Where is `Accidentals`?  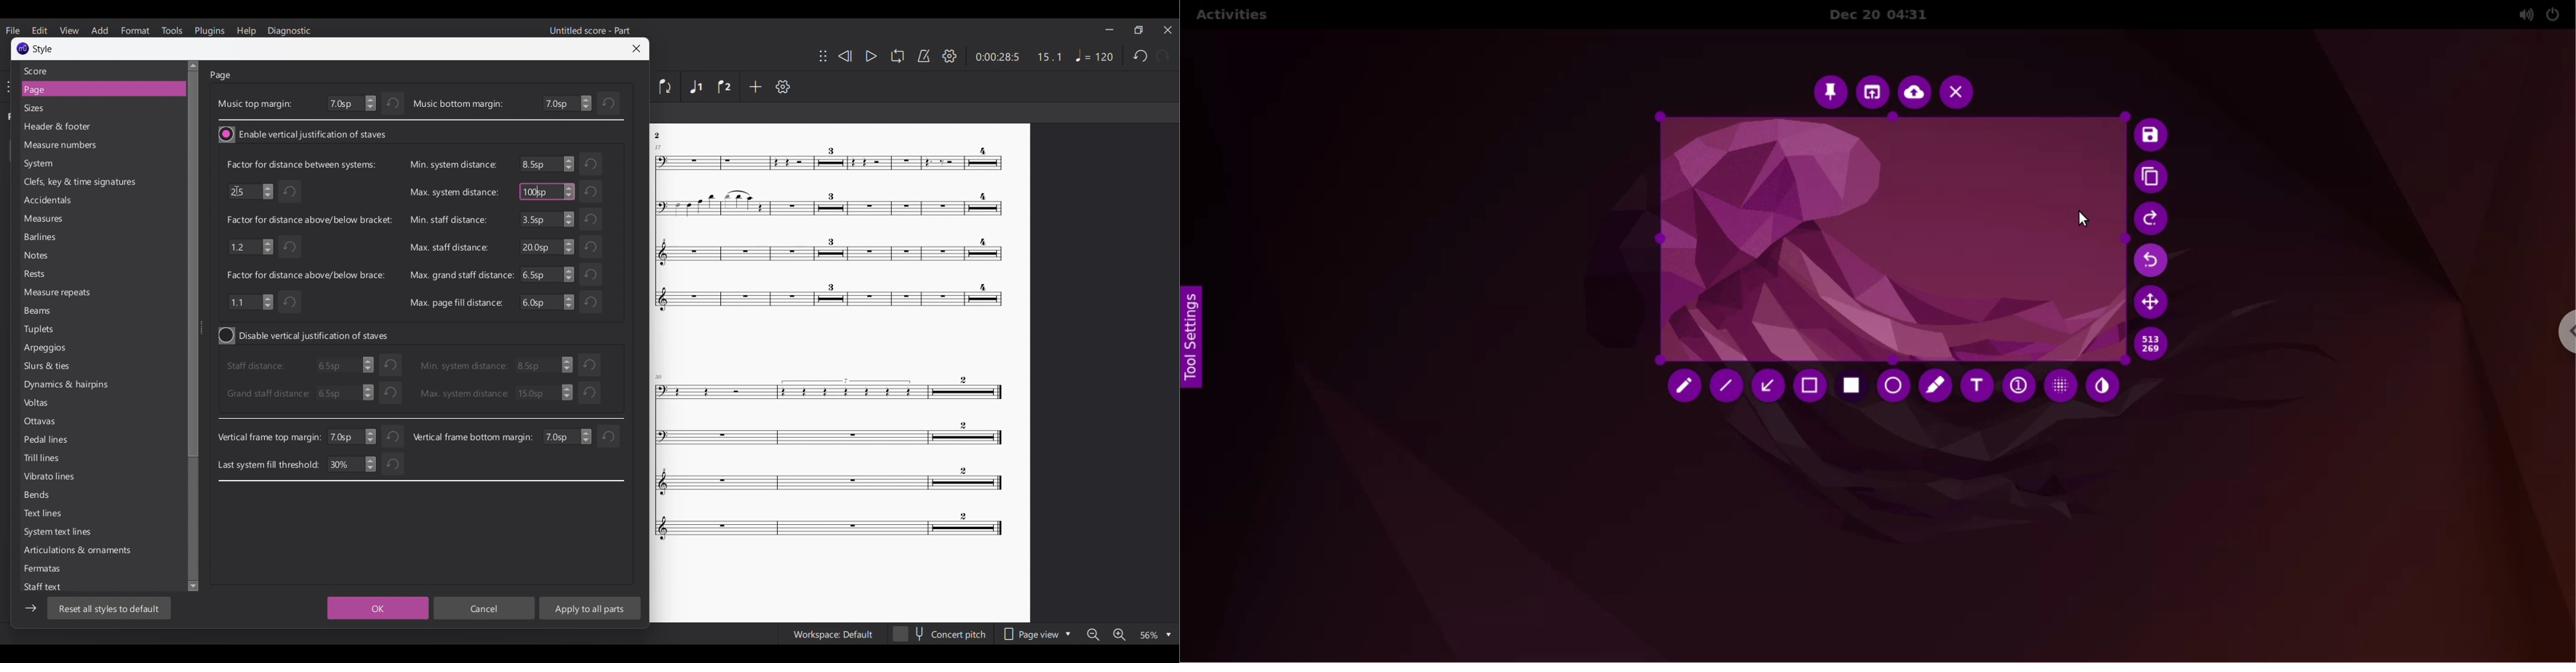 Accidentals is located at coordinates (87, 201).